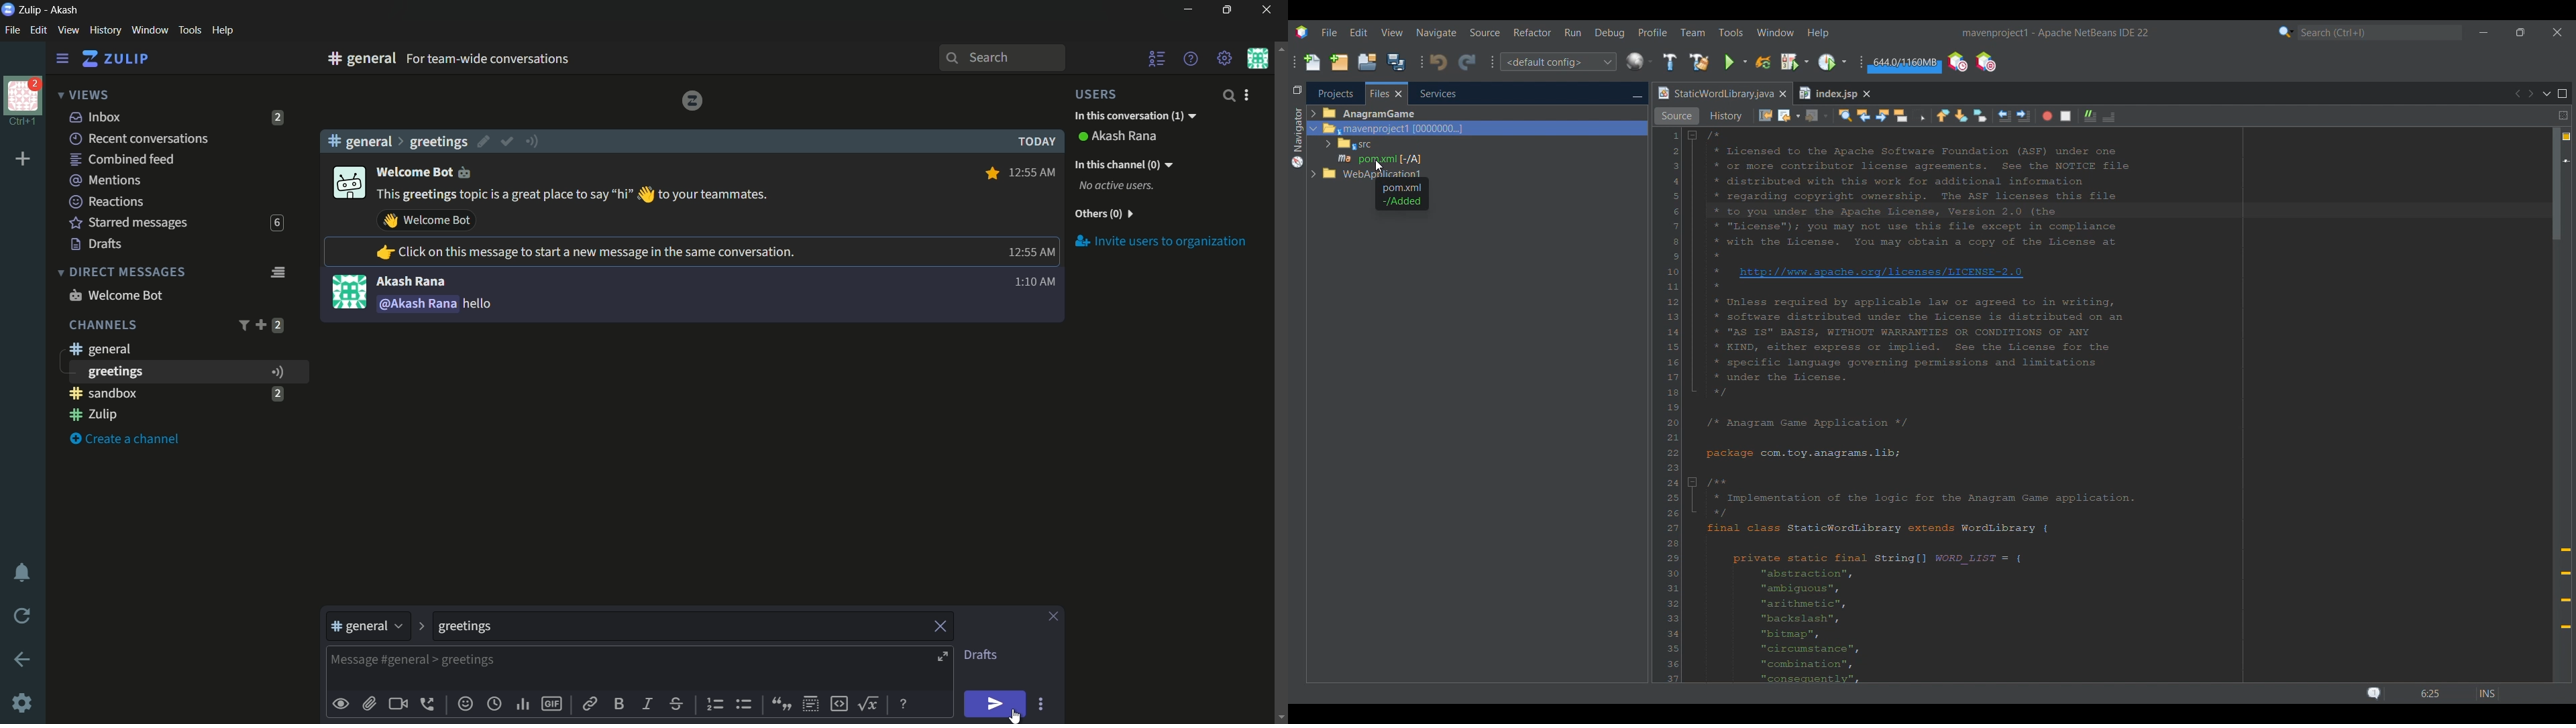 This screenshot has height=728, width=2576. Describe the element at coordinates (1225, 58) in the screenshot. I see `main menu` at that location.